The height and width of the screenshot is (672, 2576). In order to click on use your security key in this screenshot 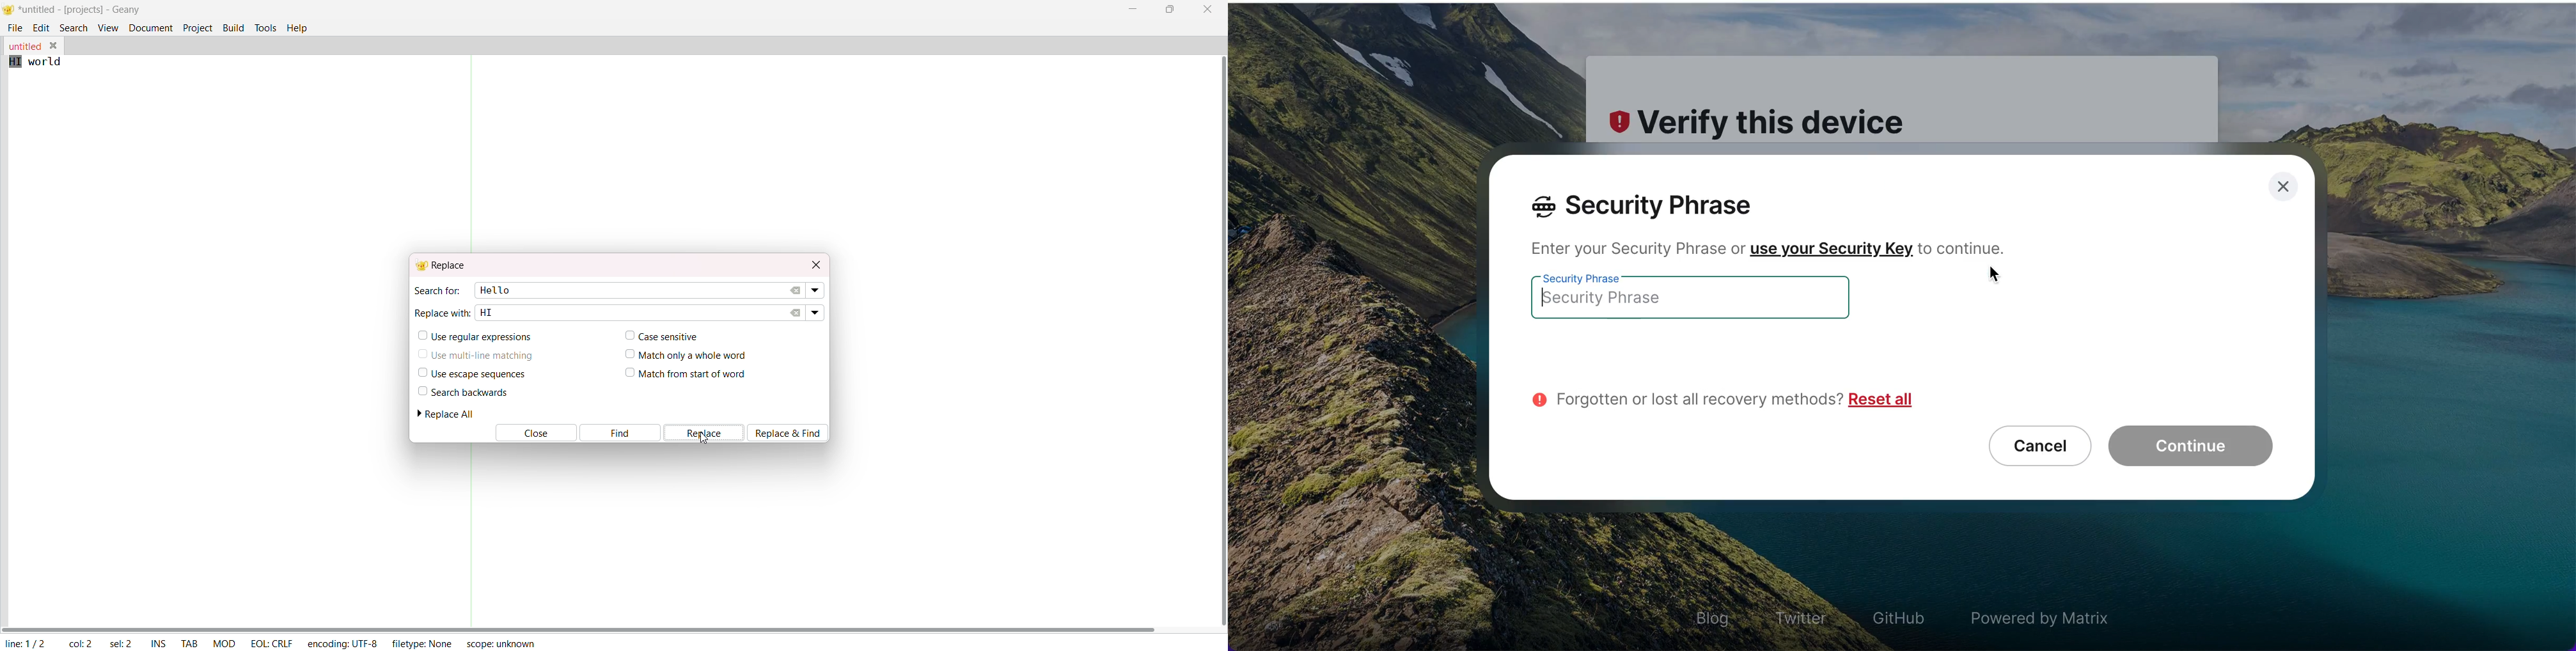, I will do `click(1832, 251)`.